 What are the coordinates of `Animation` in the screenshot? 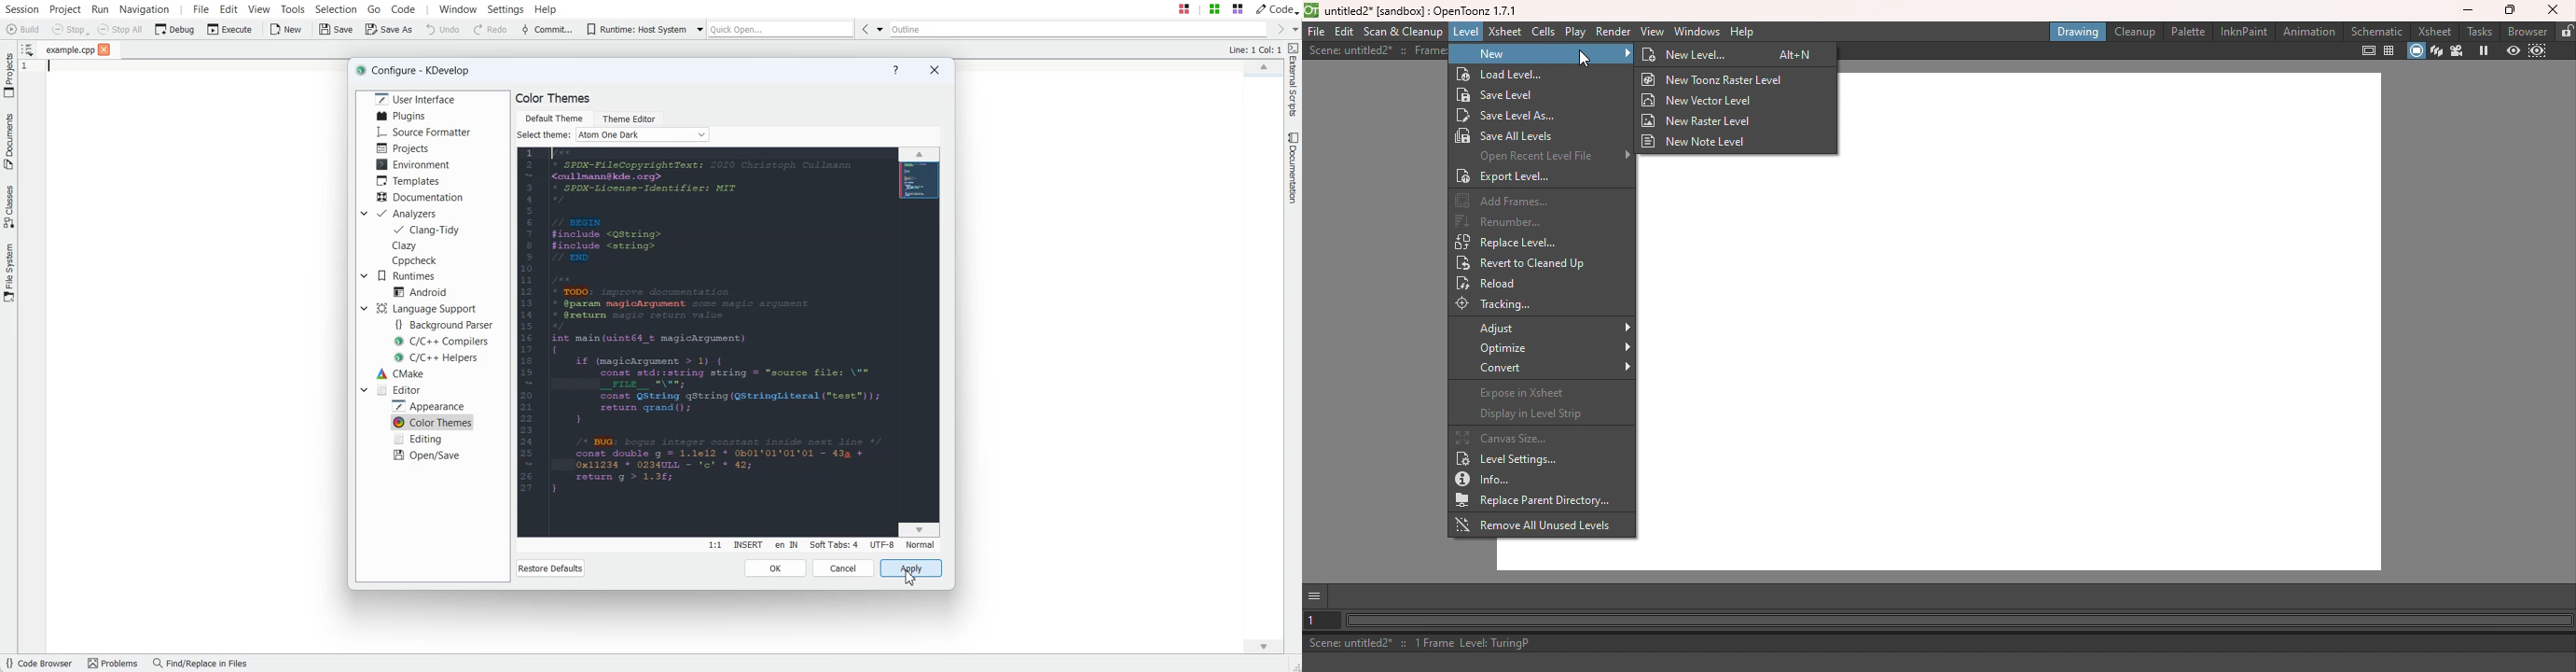 It's located at (2307, 35).